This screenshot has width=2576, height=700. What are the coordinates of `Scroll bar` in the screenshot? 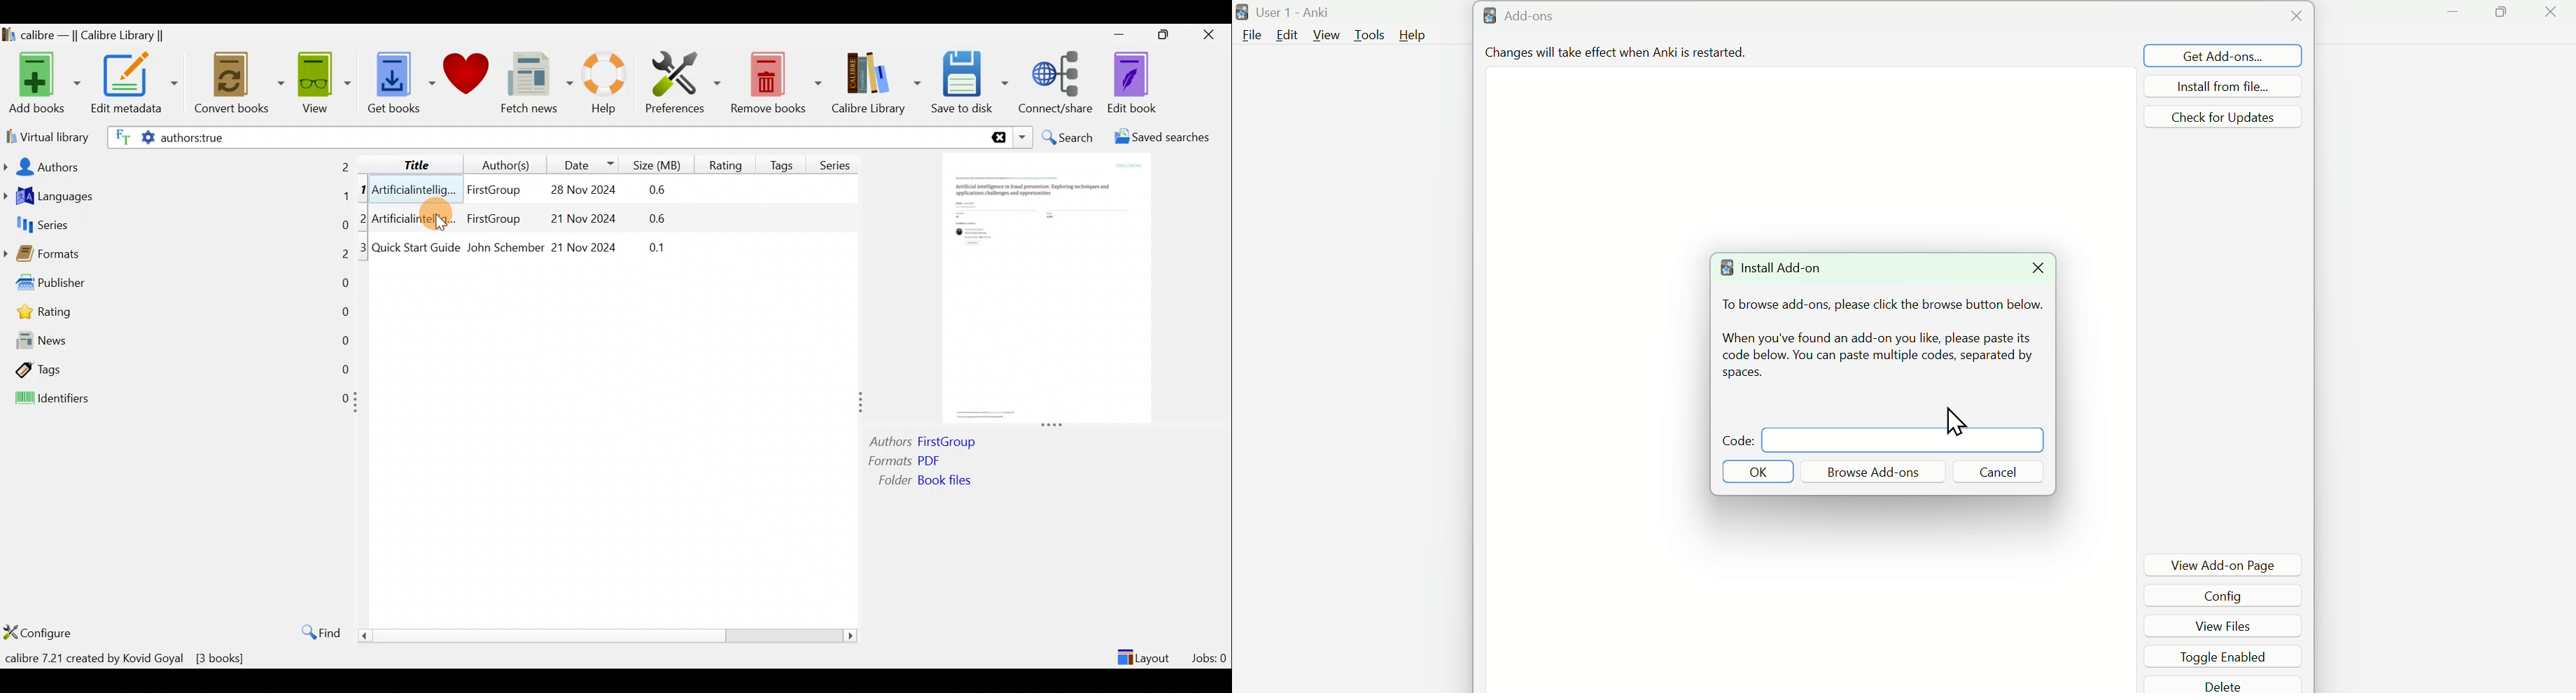 It's located at (603, 635).